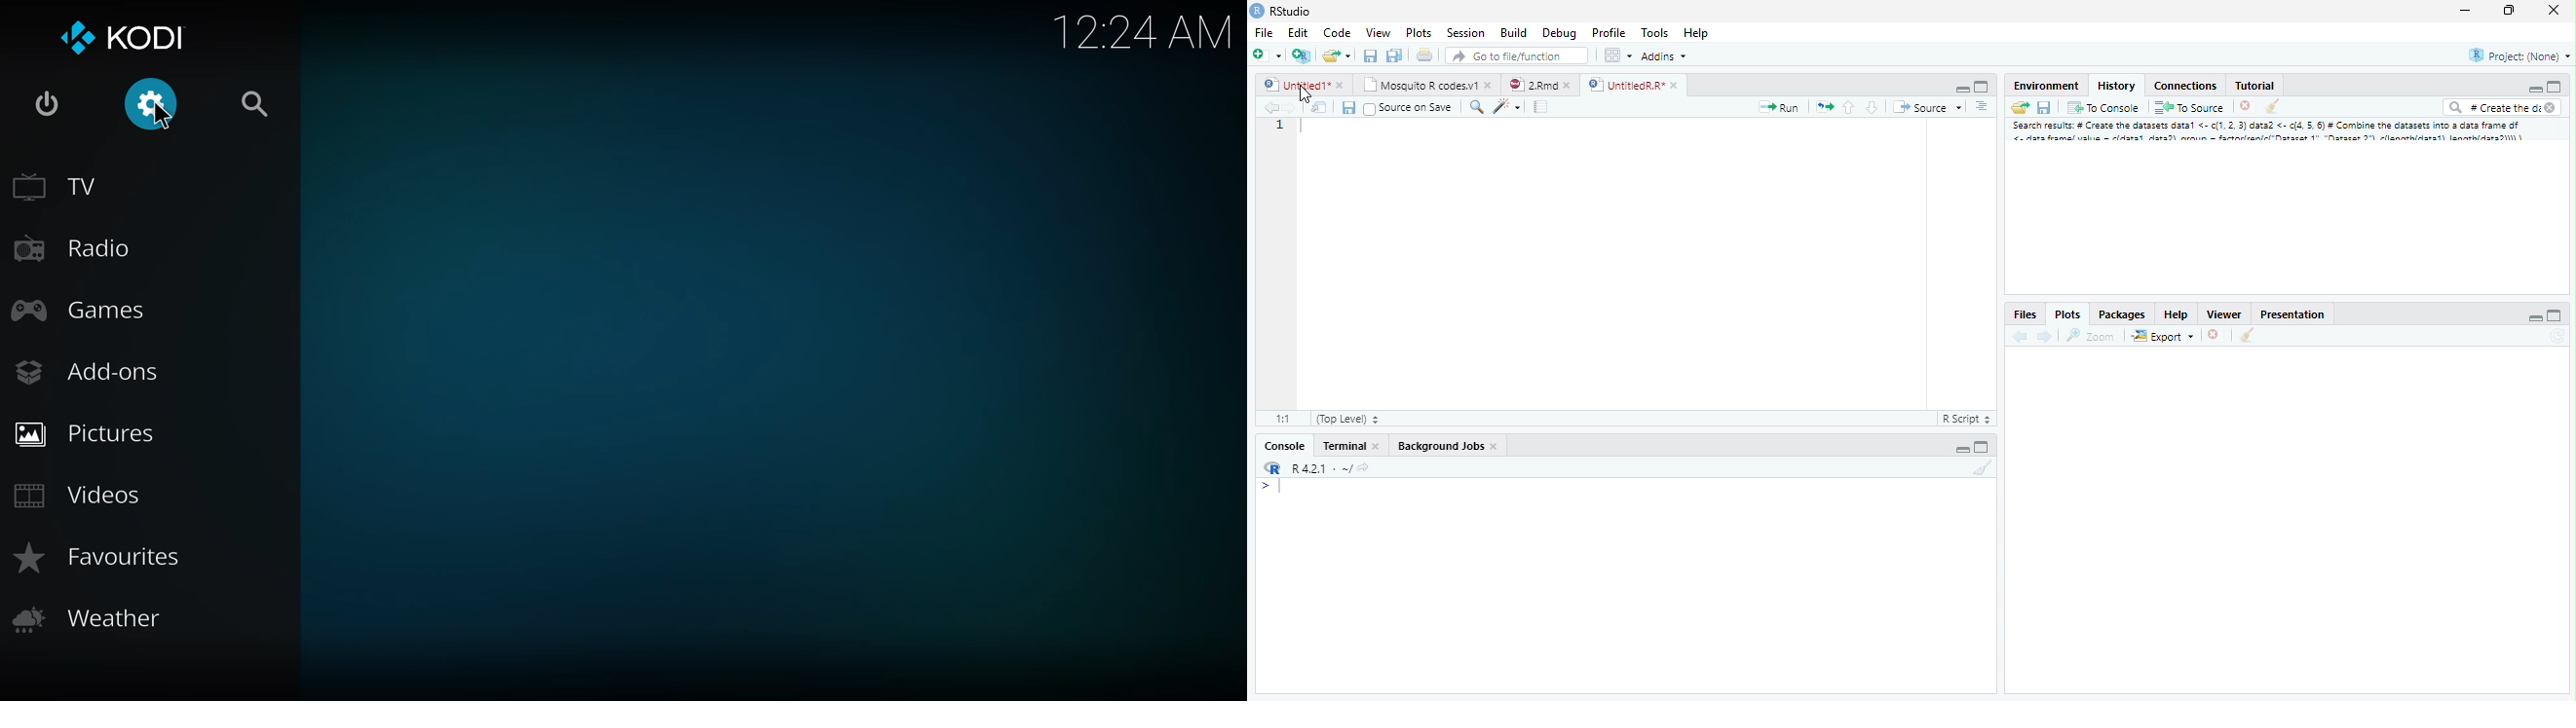  I want to click on Untitled, so click(1307, 83).